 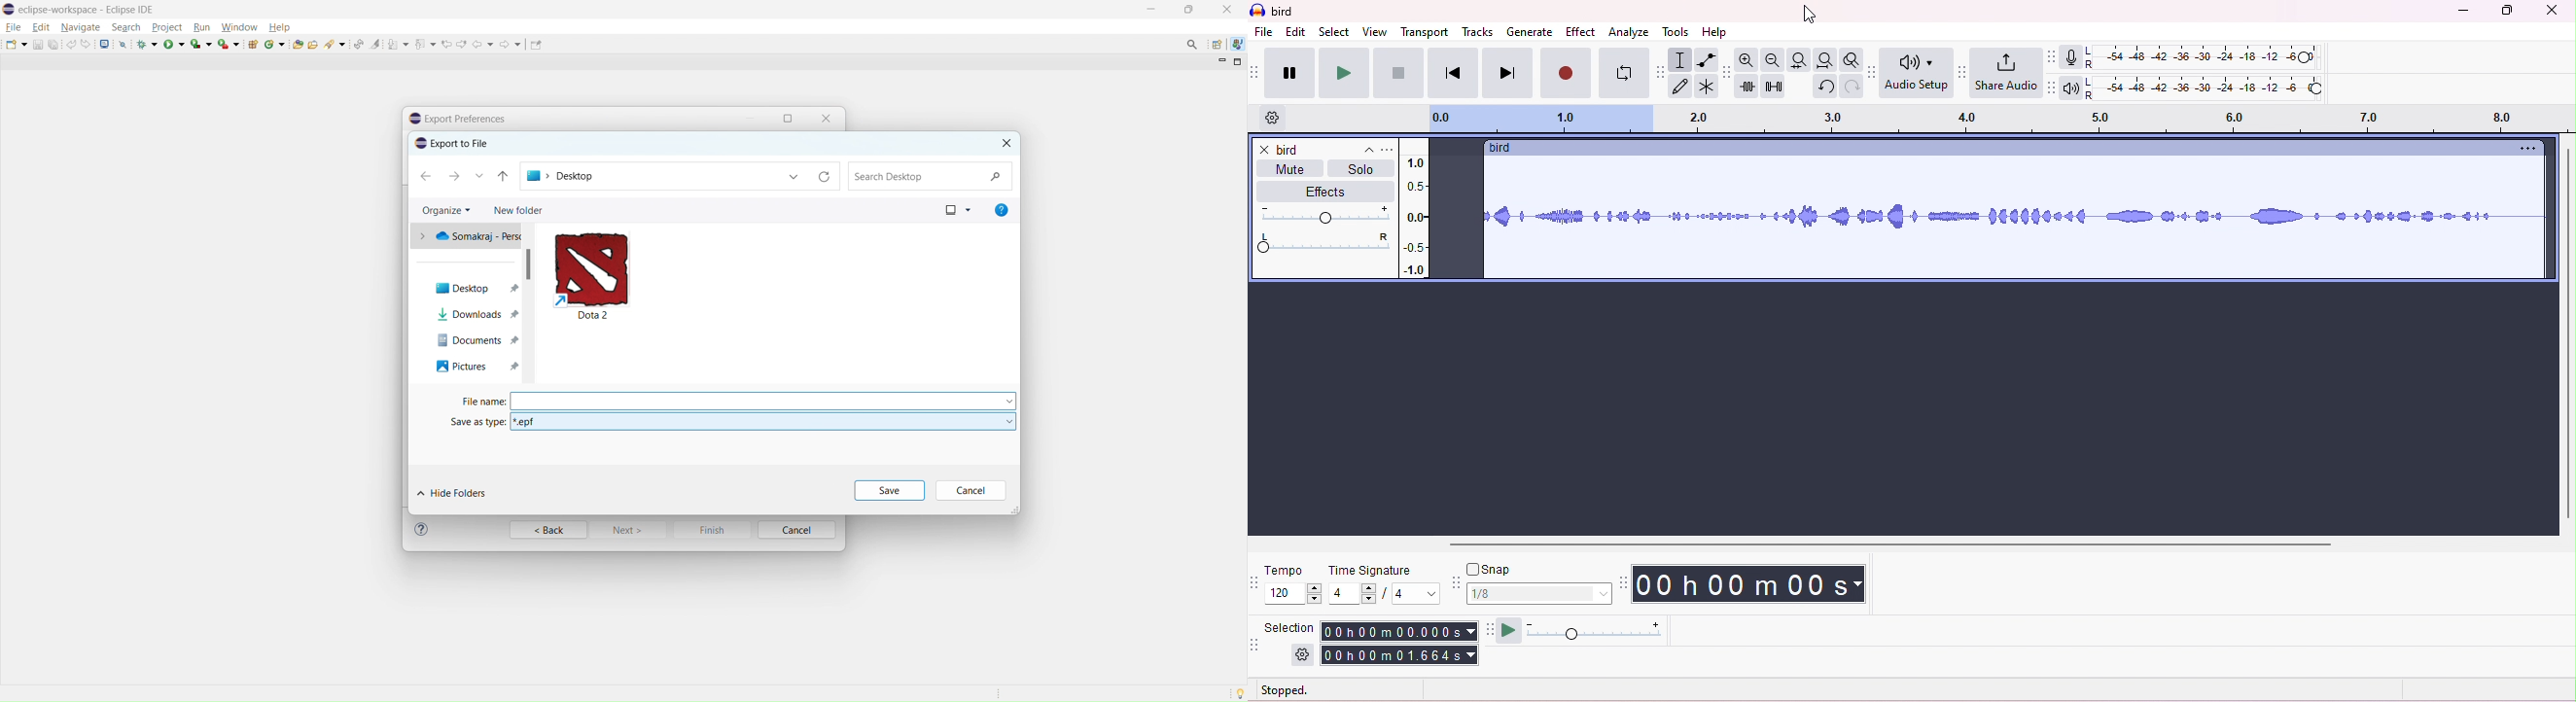 What do you see at coordinates (1478, 33) in the screenshot?
I see `tracks` at bounding box center [1478, 33].